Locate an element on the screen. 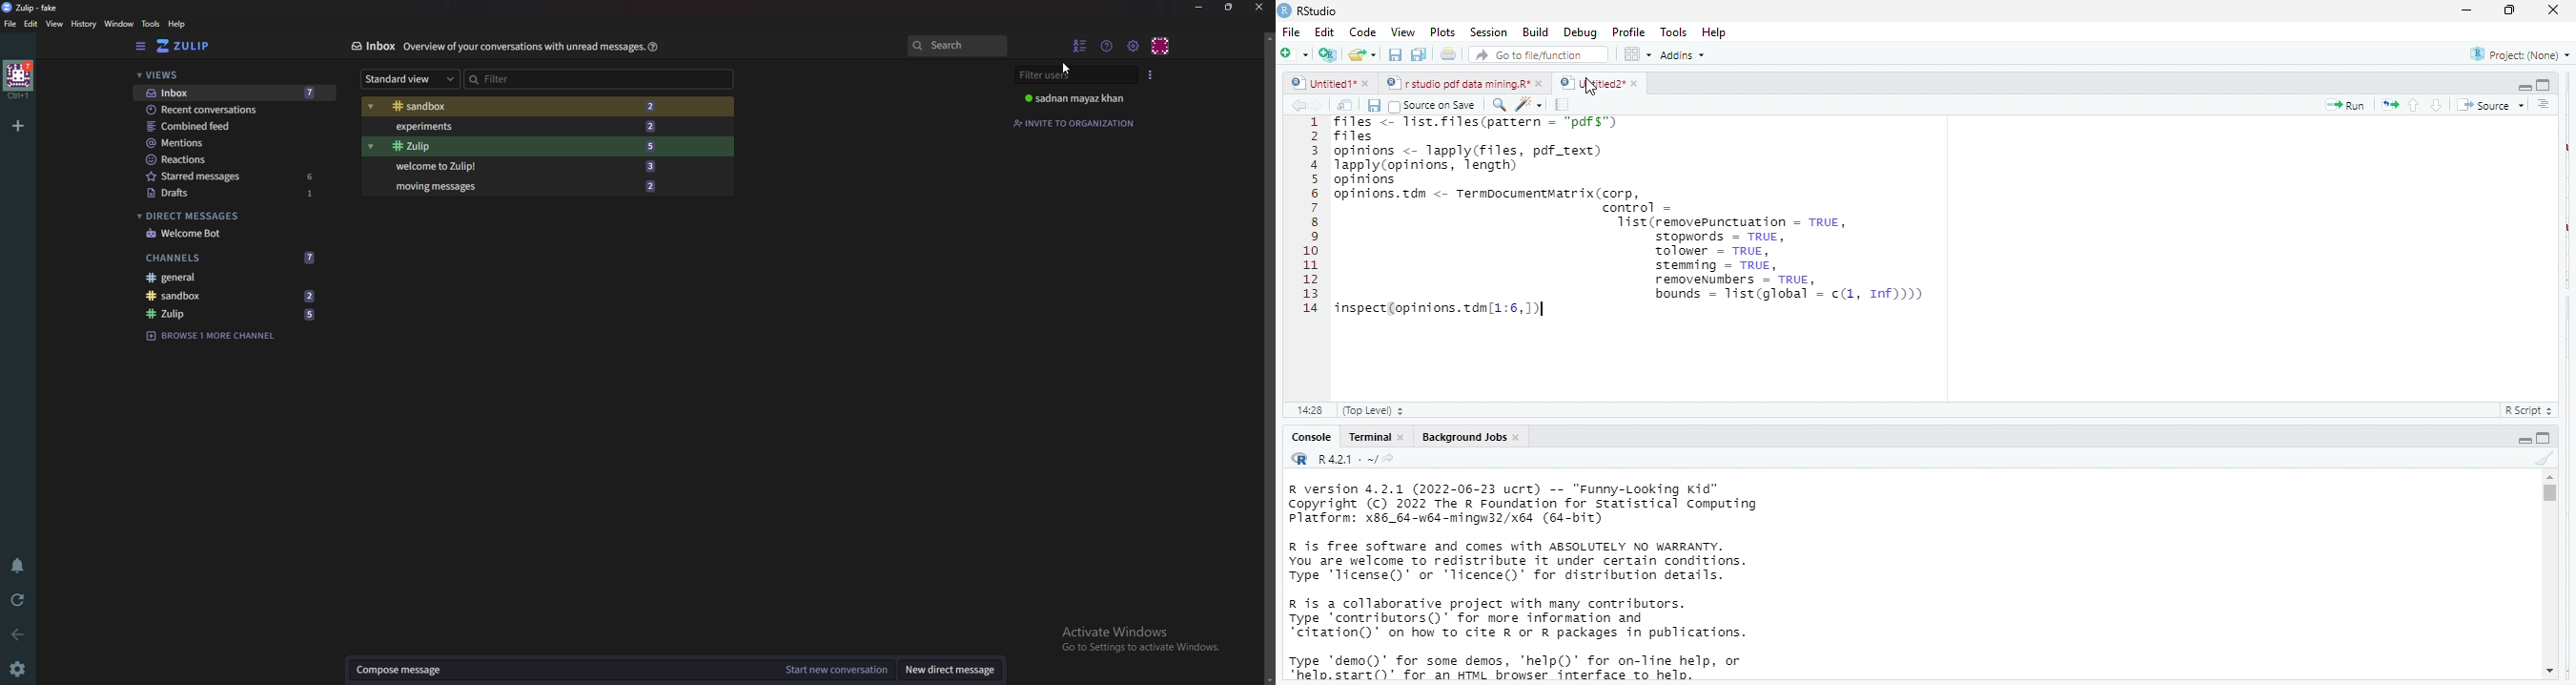 The height and width of the screenshot is (700, 2576). minimize is located at coordinates (2466, 10).